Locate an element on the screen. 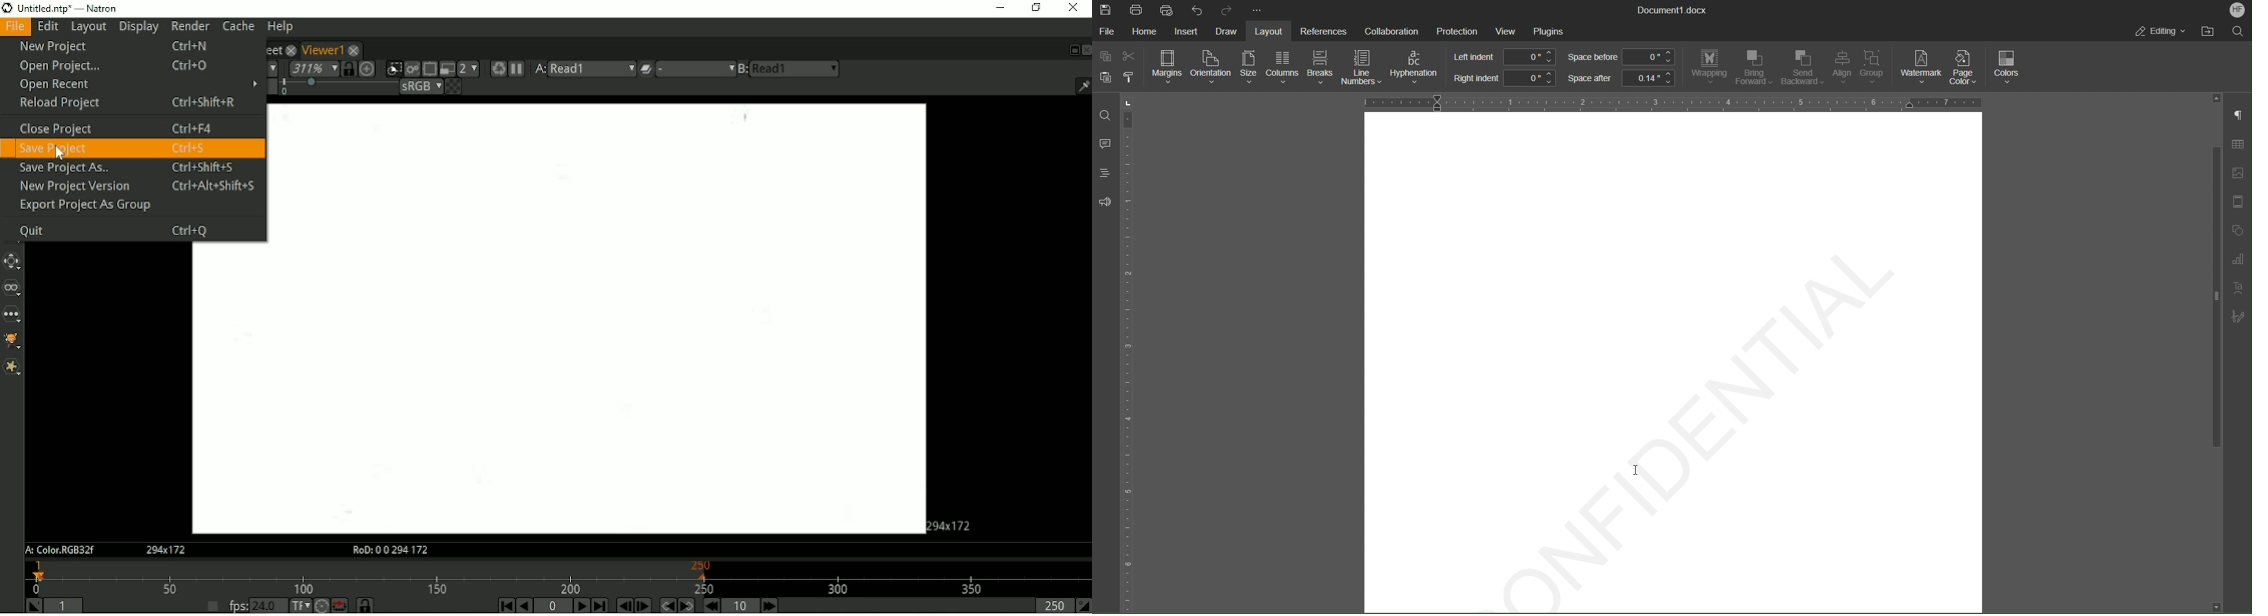 This screenshot has width=2268, height=616. Text Art is located at coordinates (2236, 289).